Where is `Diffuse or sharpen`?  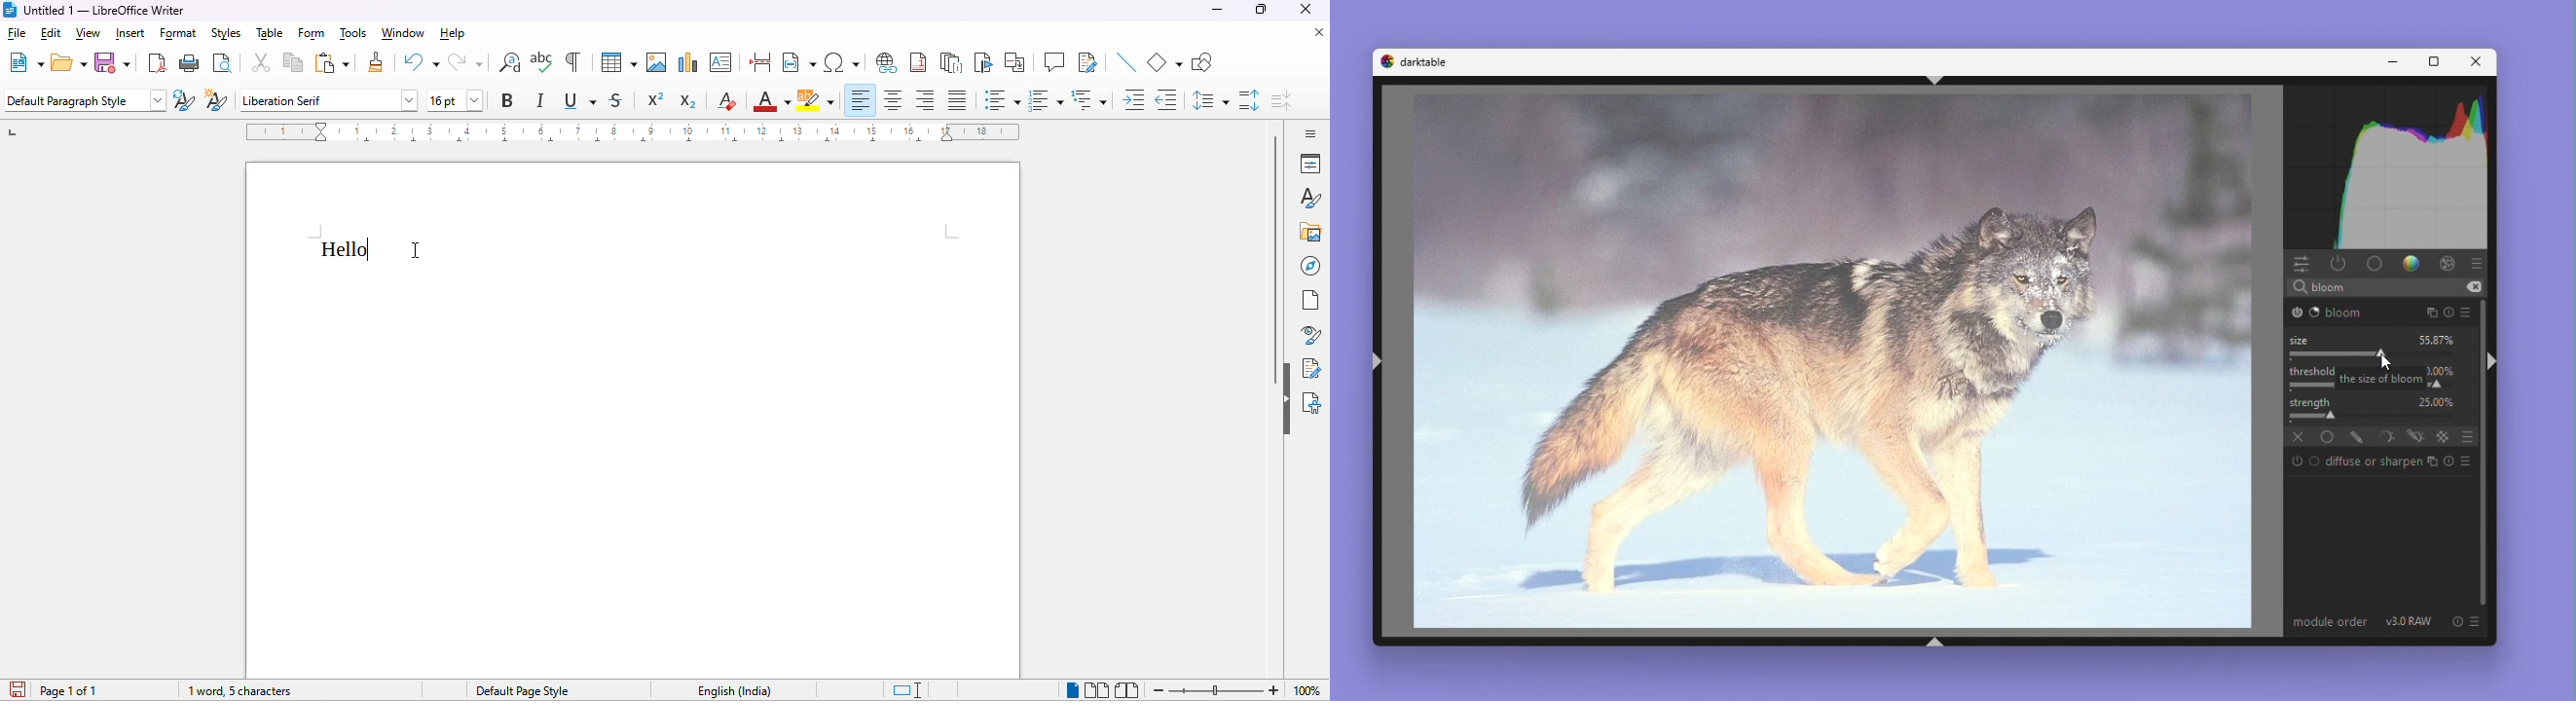 Diffuse or sharpen is located at coordinates (2372, 461).